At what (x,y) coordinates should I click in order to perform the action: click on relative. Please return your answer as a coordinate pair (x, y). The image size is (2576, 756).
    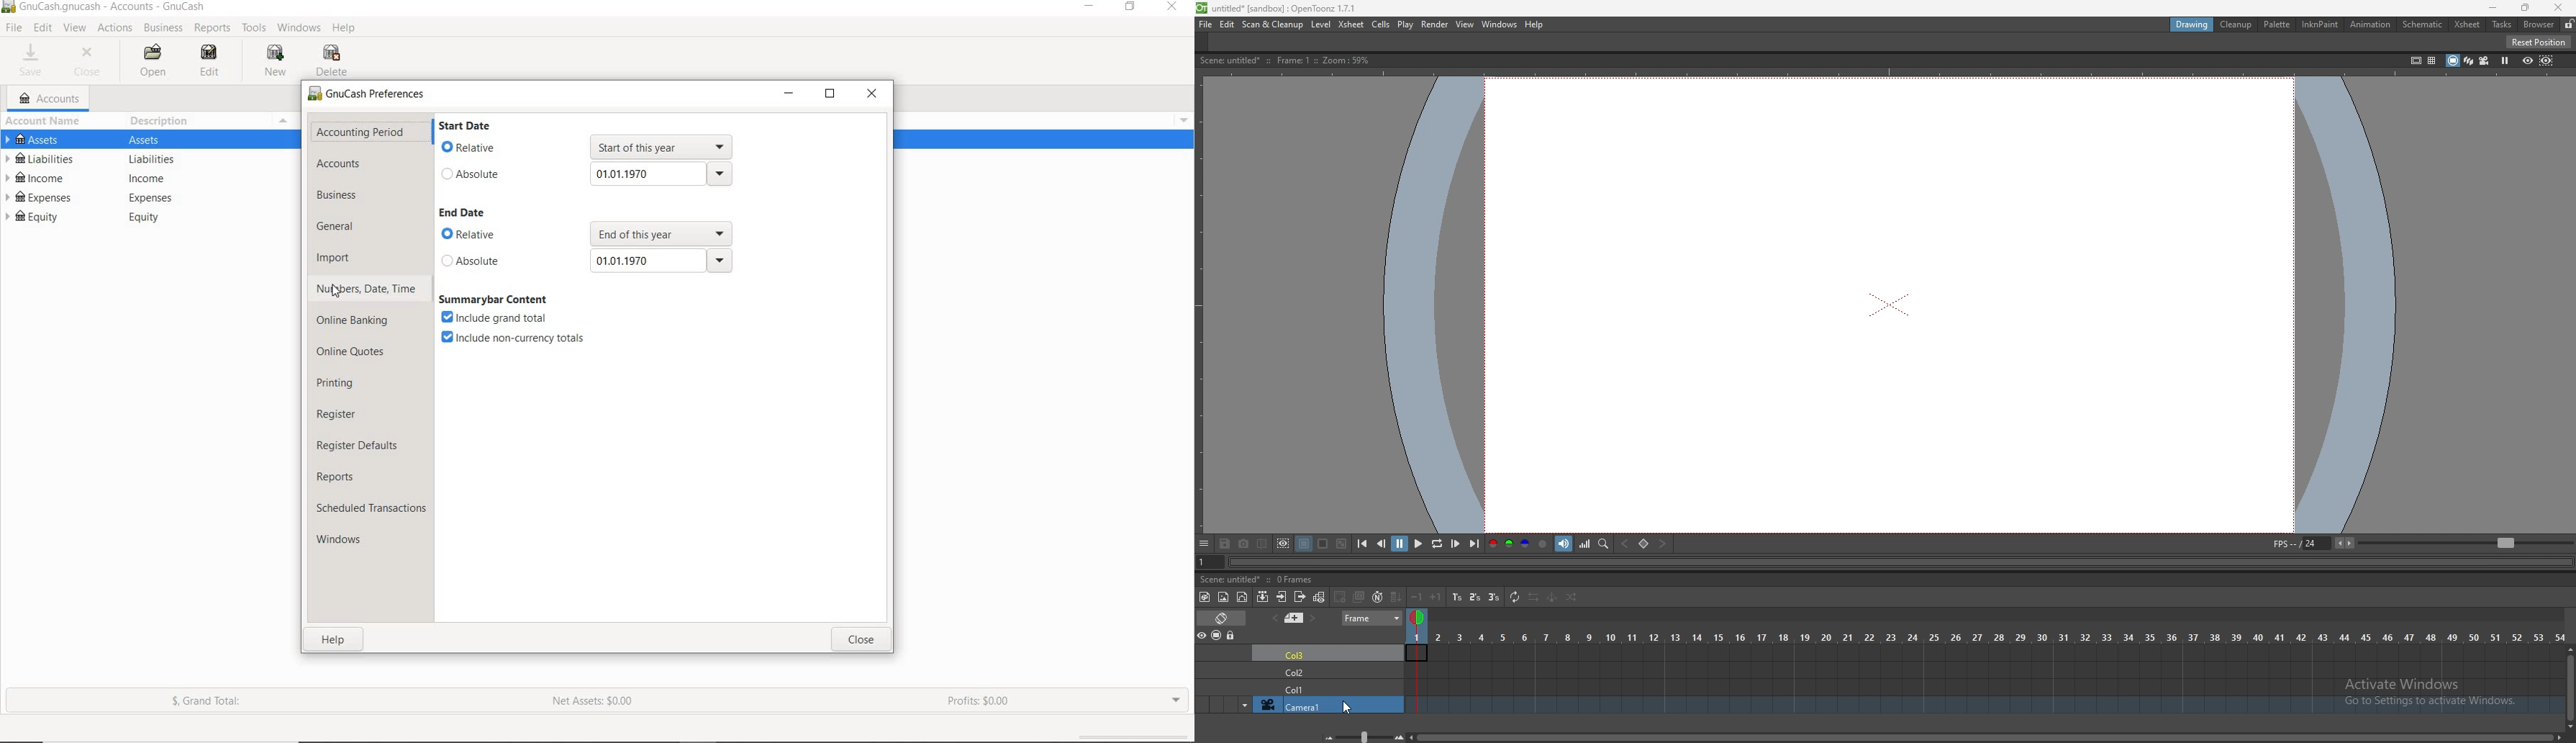
    Looking at the image, I should click on (471, 148).